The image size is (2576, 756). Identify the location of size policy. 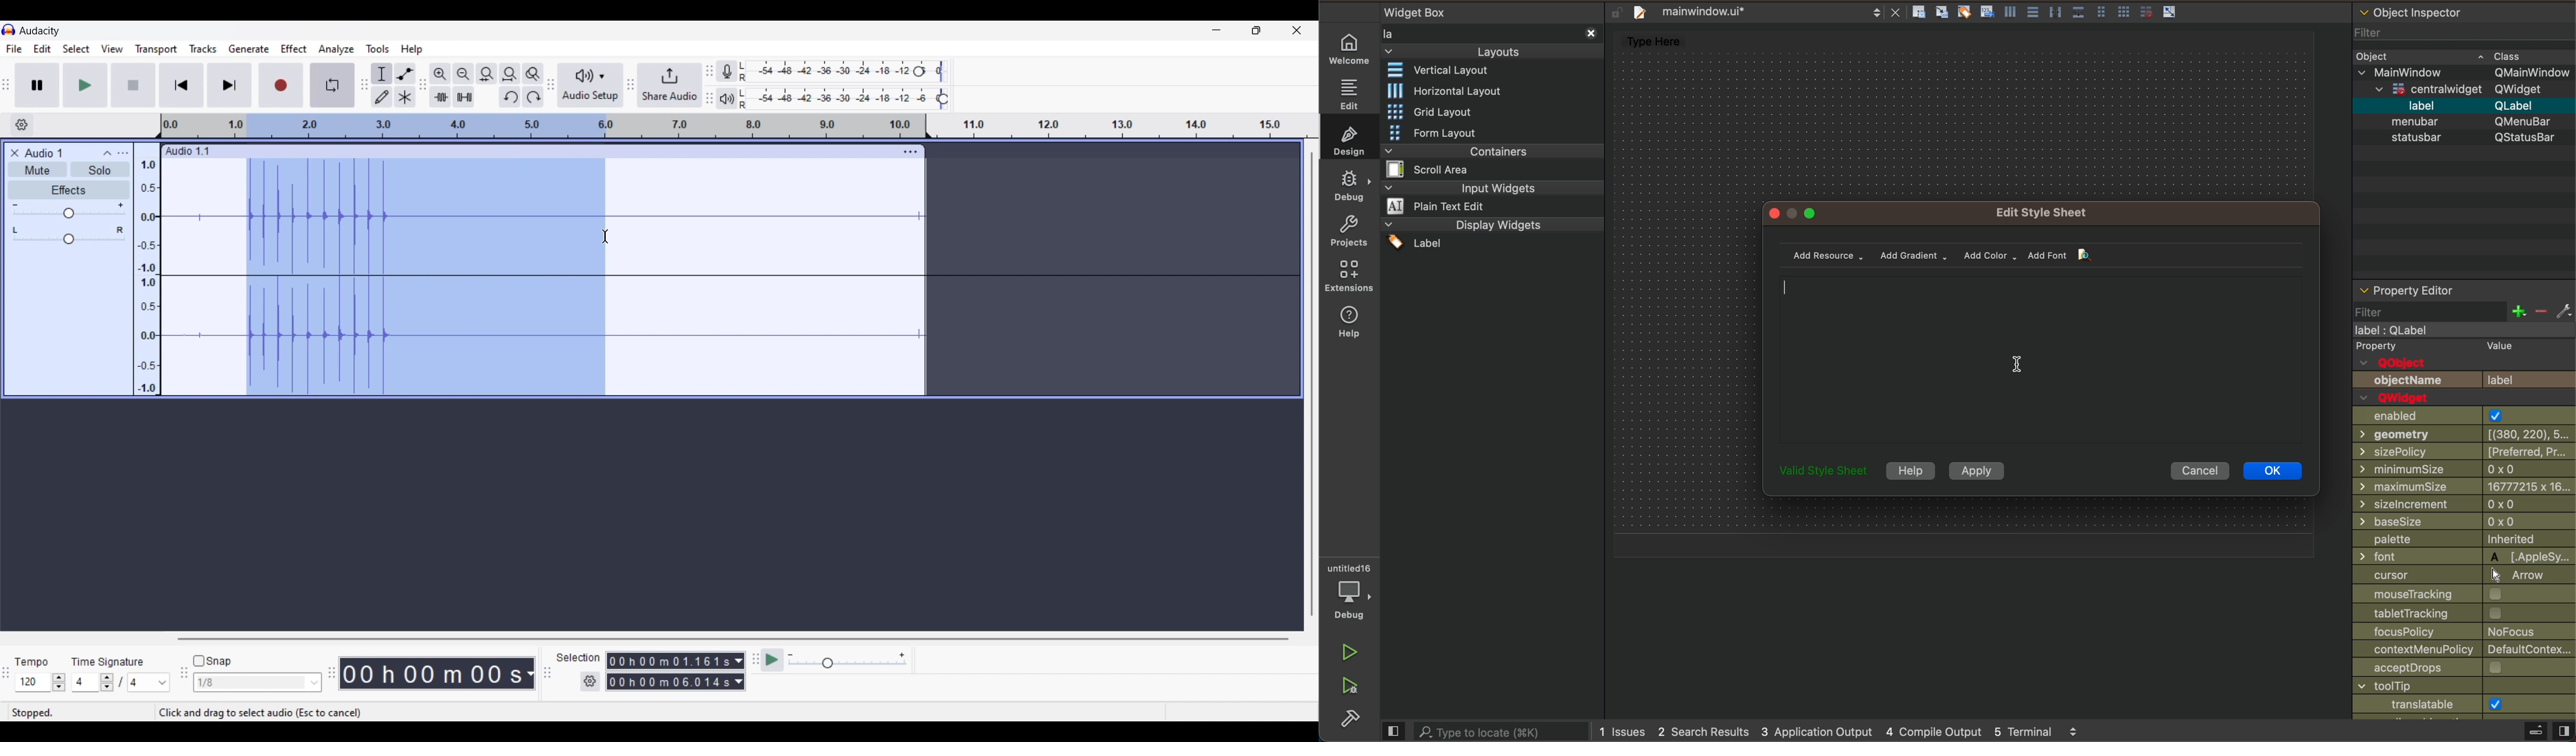
(2463, 453).